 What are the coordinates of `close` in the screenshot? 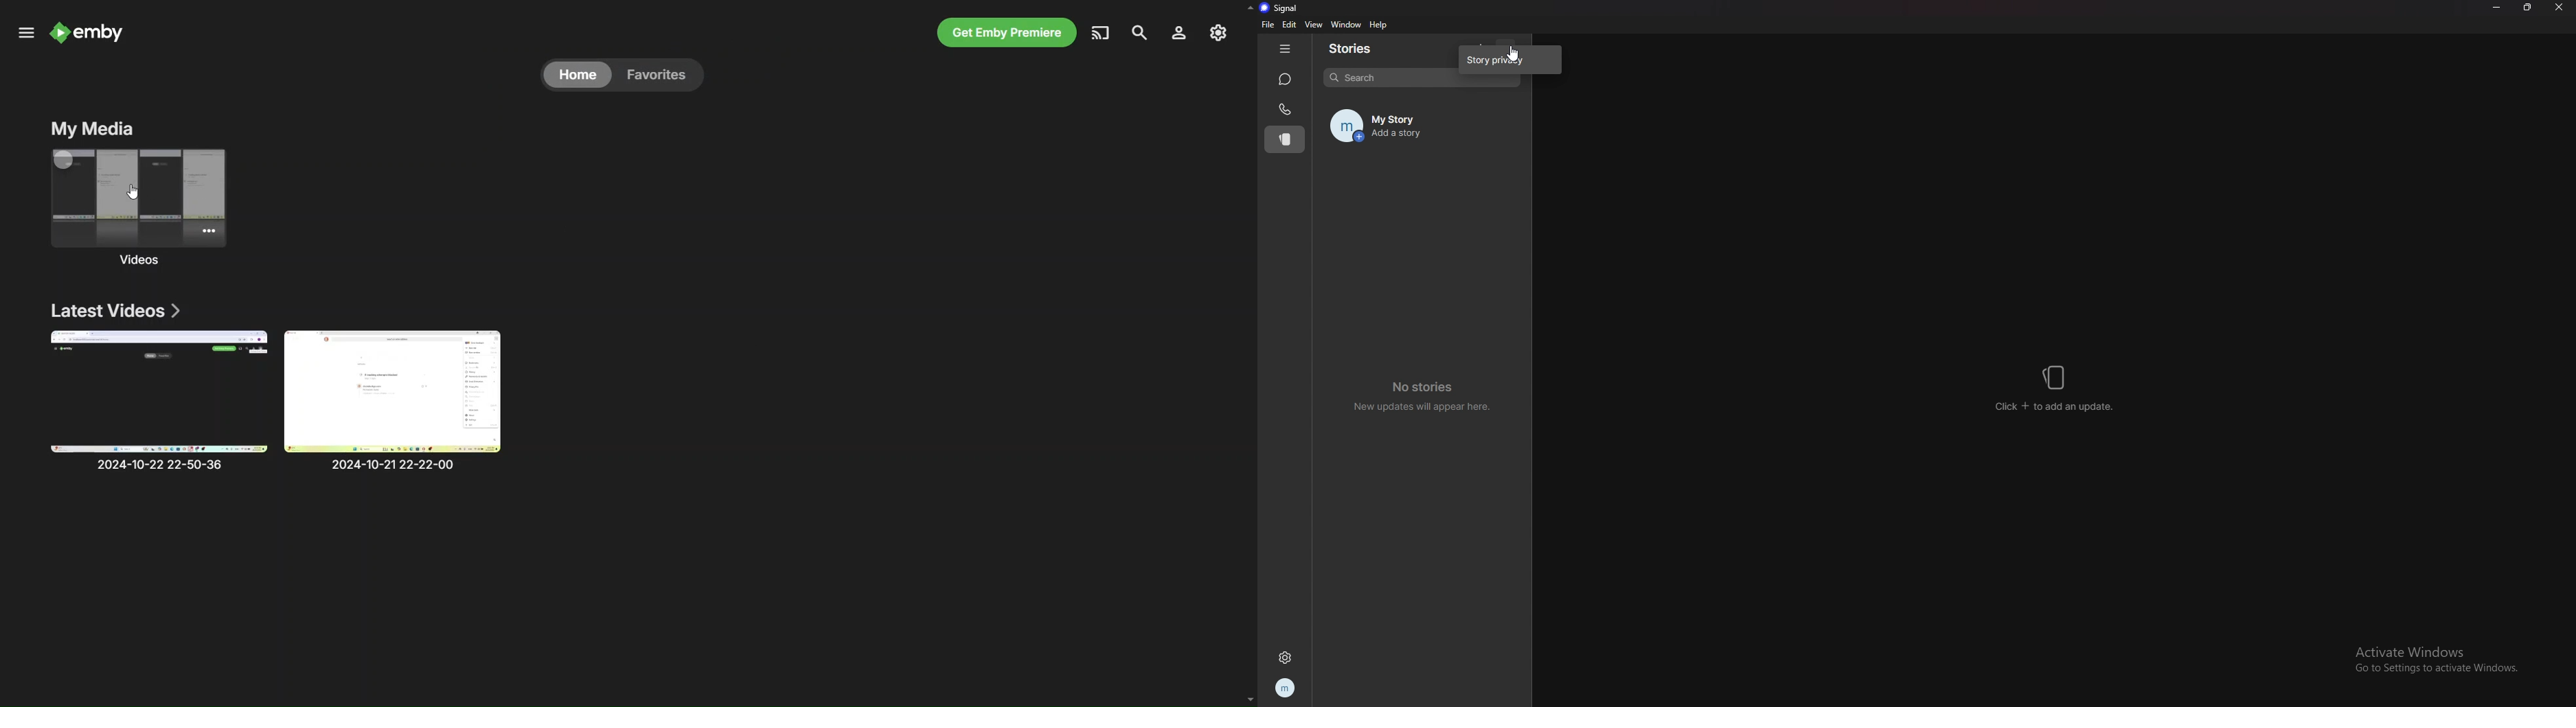 It's located at (2560, 8).